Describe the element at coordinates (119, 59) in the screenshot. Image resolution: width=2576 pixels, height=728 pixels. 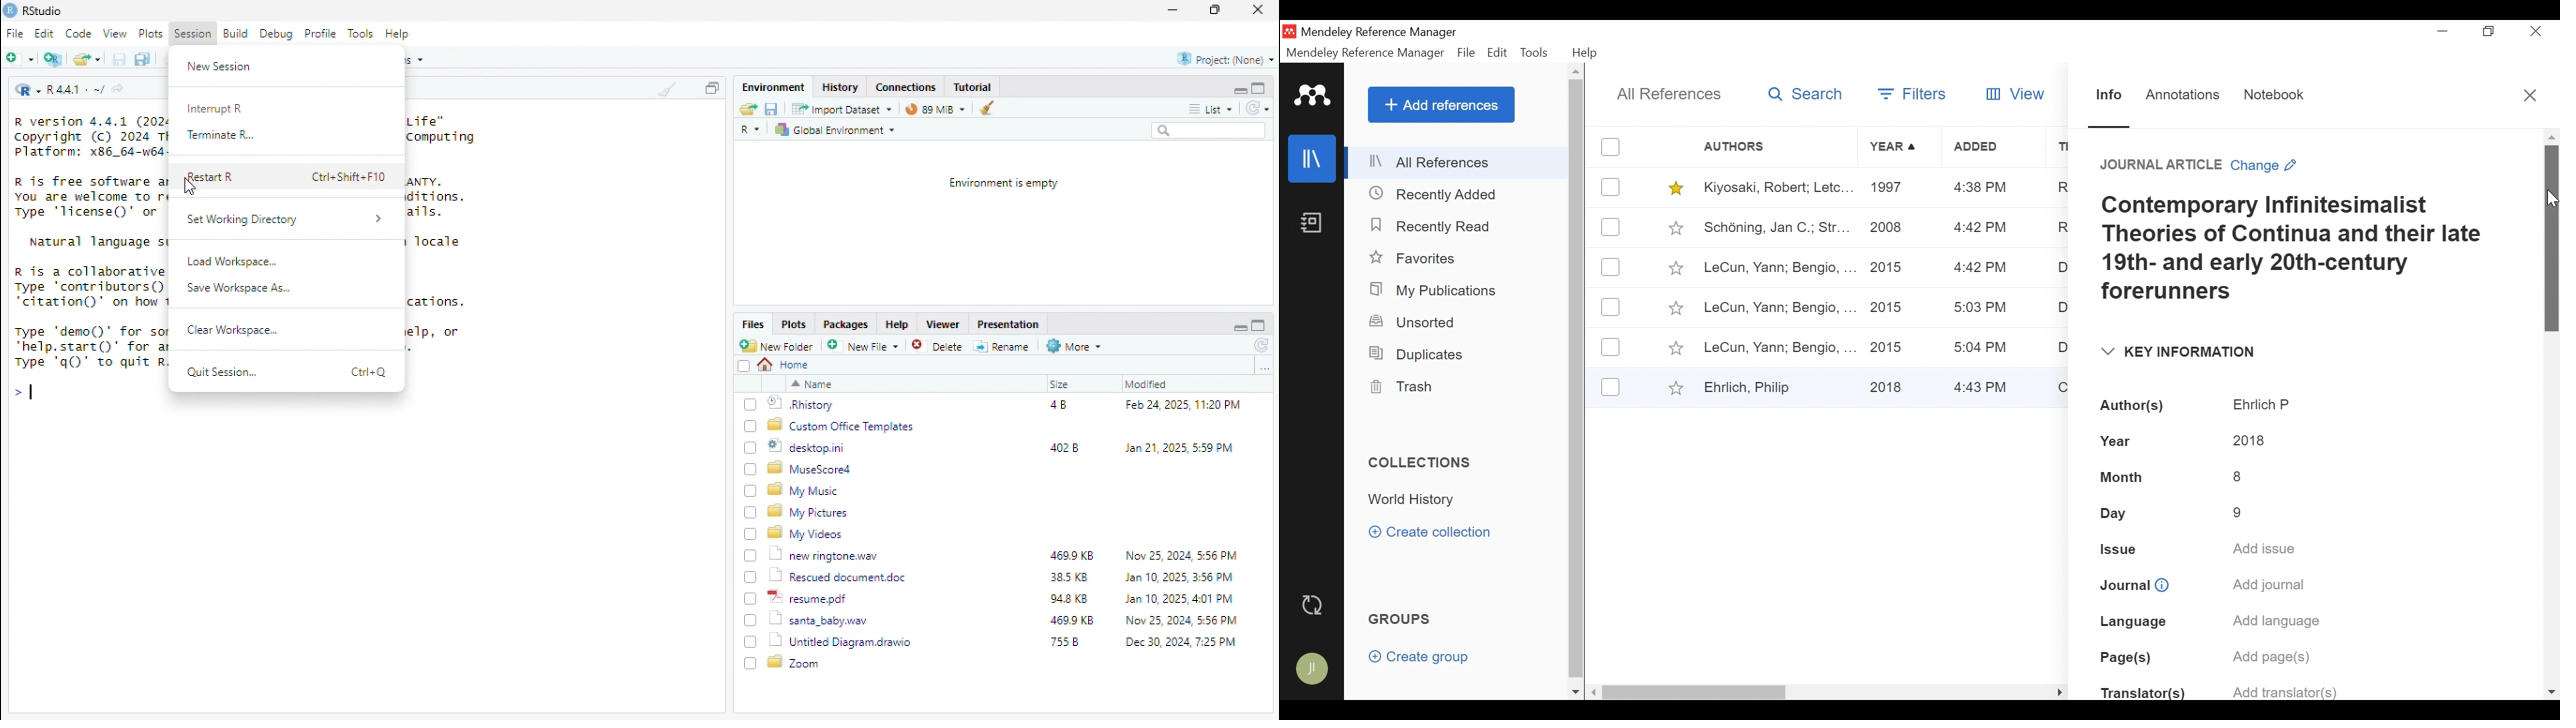
I see `save` at that location.